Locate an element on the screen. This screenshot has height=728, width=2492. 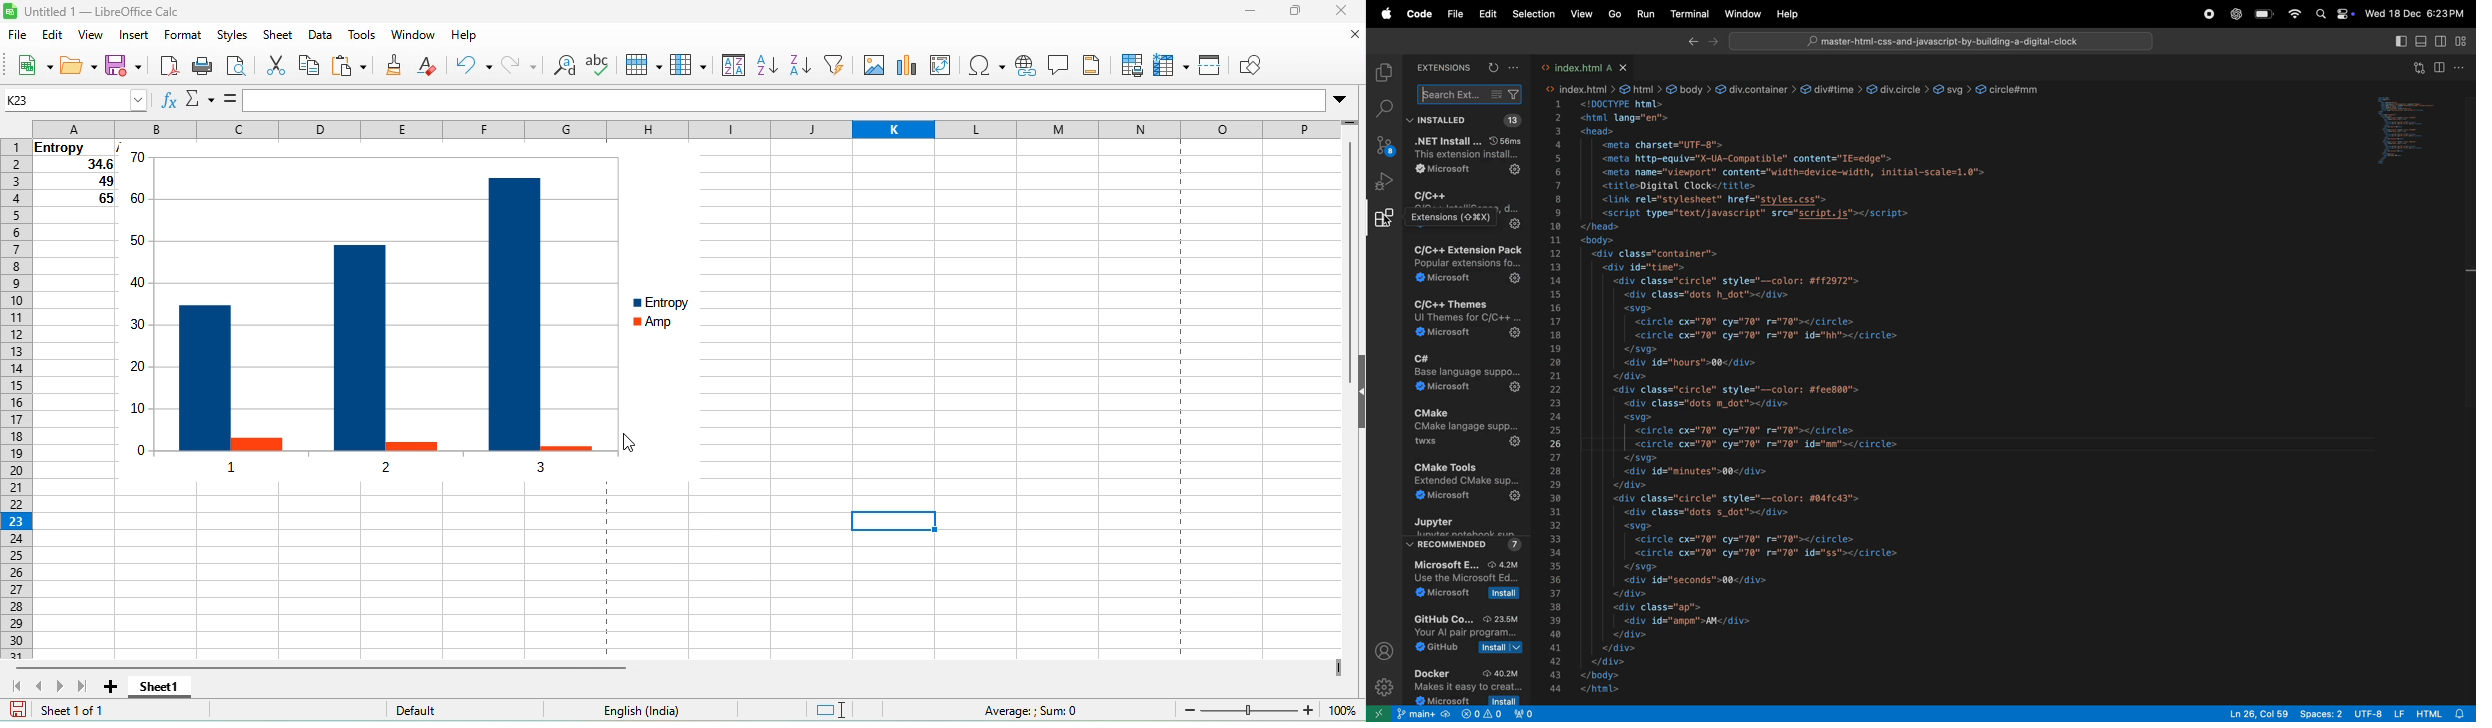
data is located at coordinates (324, 38).